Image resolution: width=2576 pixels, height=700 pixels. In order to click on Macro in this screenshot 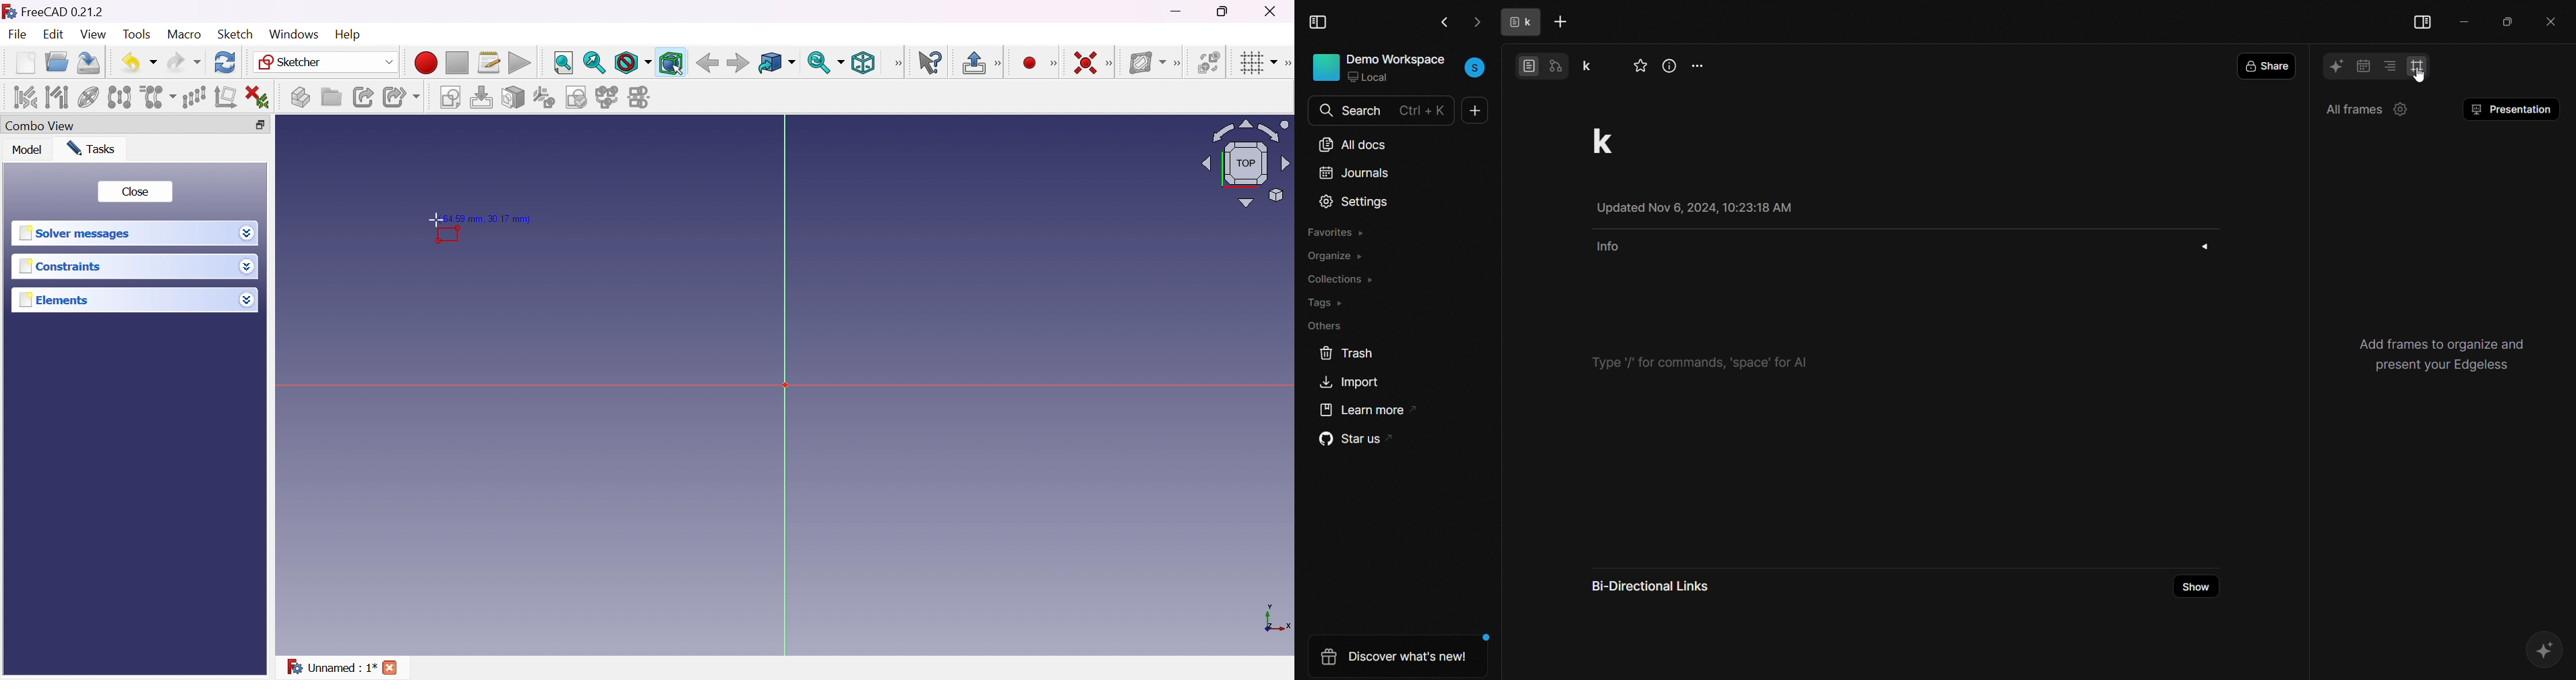, I will do `click(184, 36)`.